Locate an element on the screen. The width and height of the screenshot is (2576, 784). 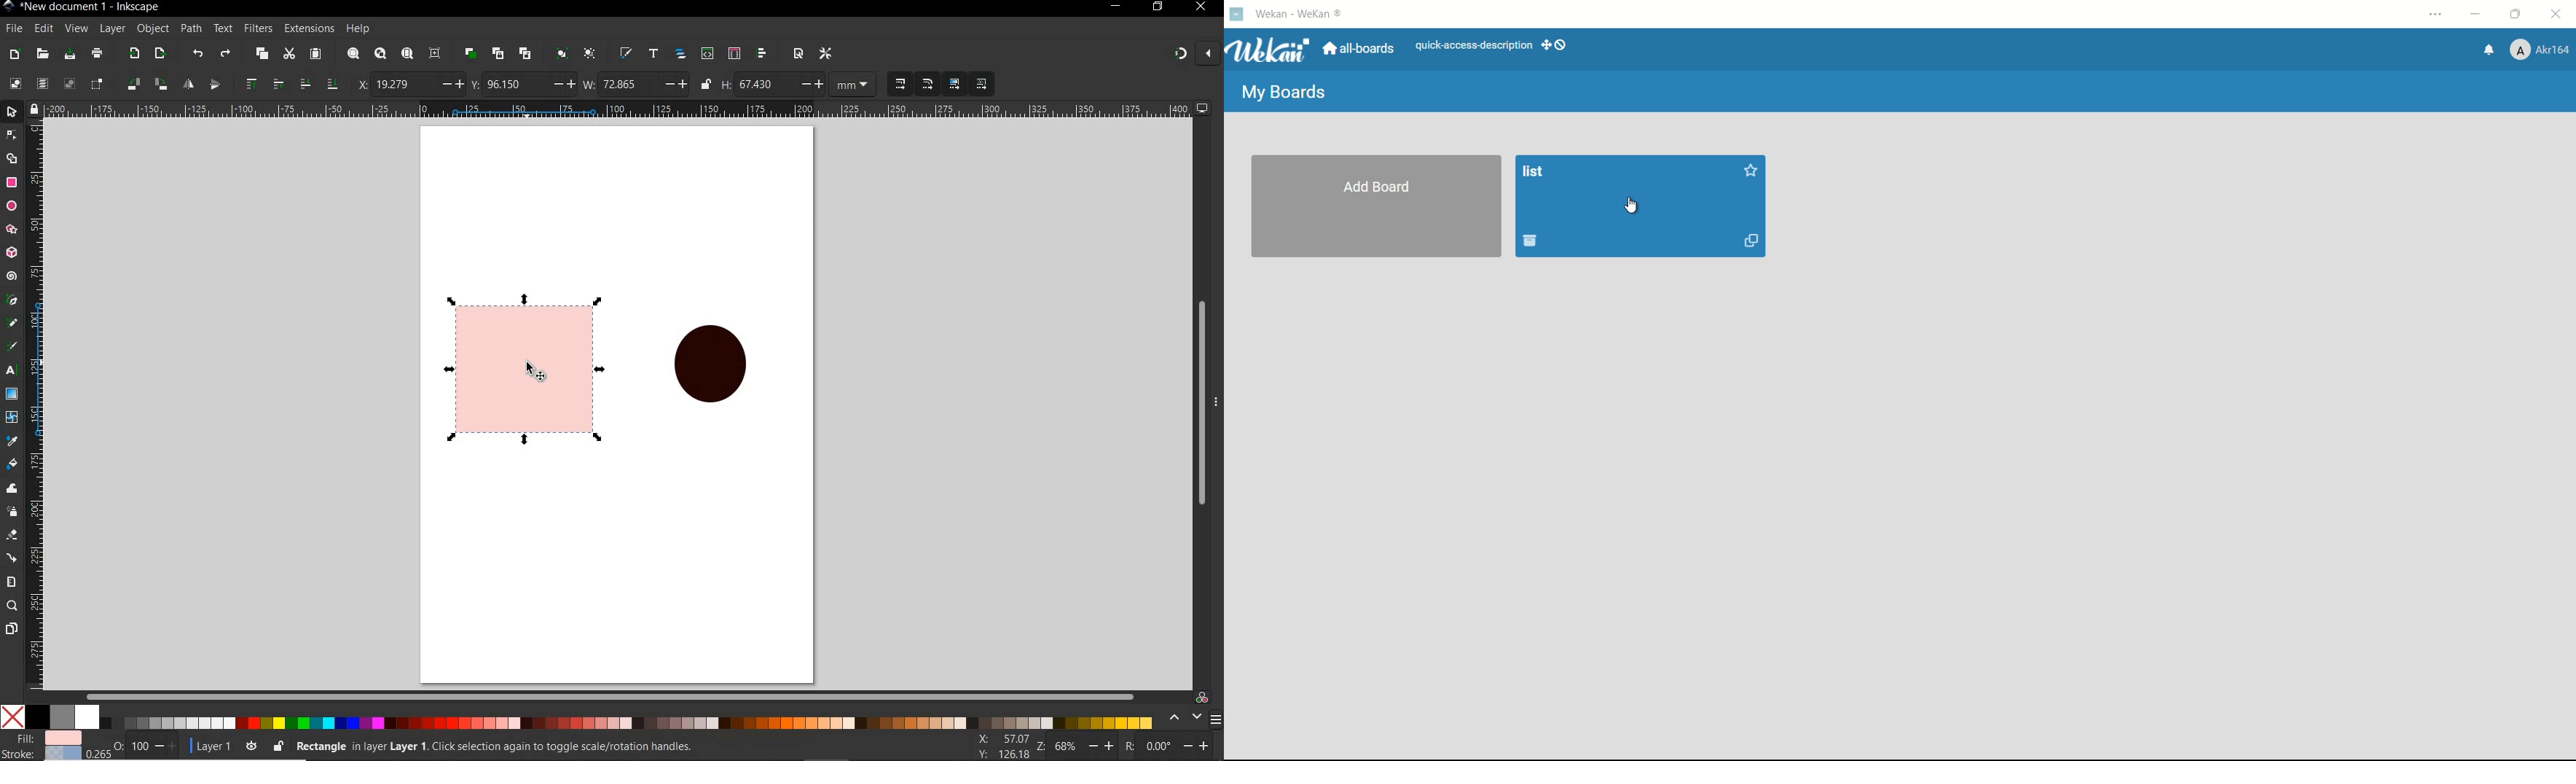
ruler is located at coordinates (620, 109).